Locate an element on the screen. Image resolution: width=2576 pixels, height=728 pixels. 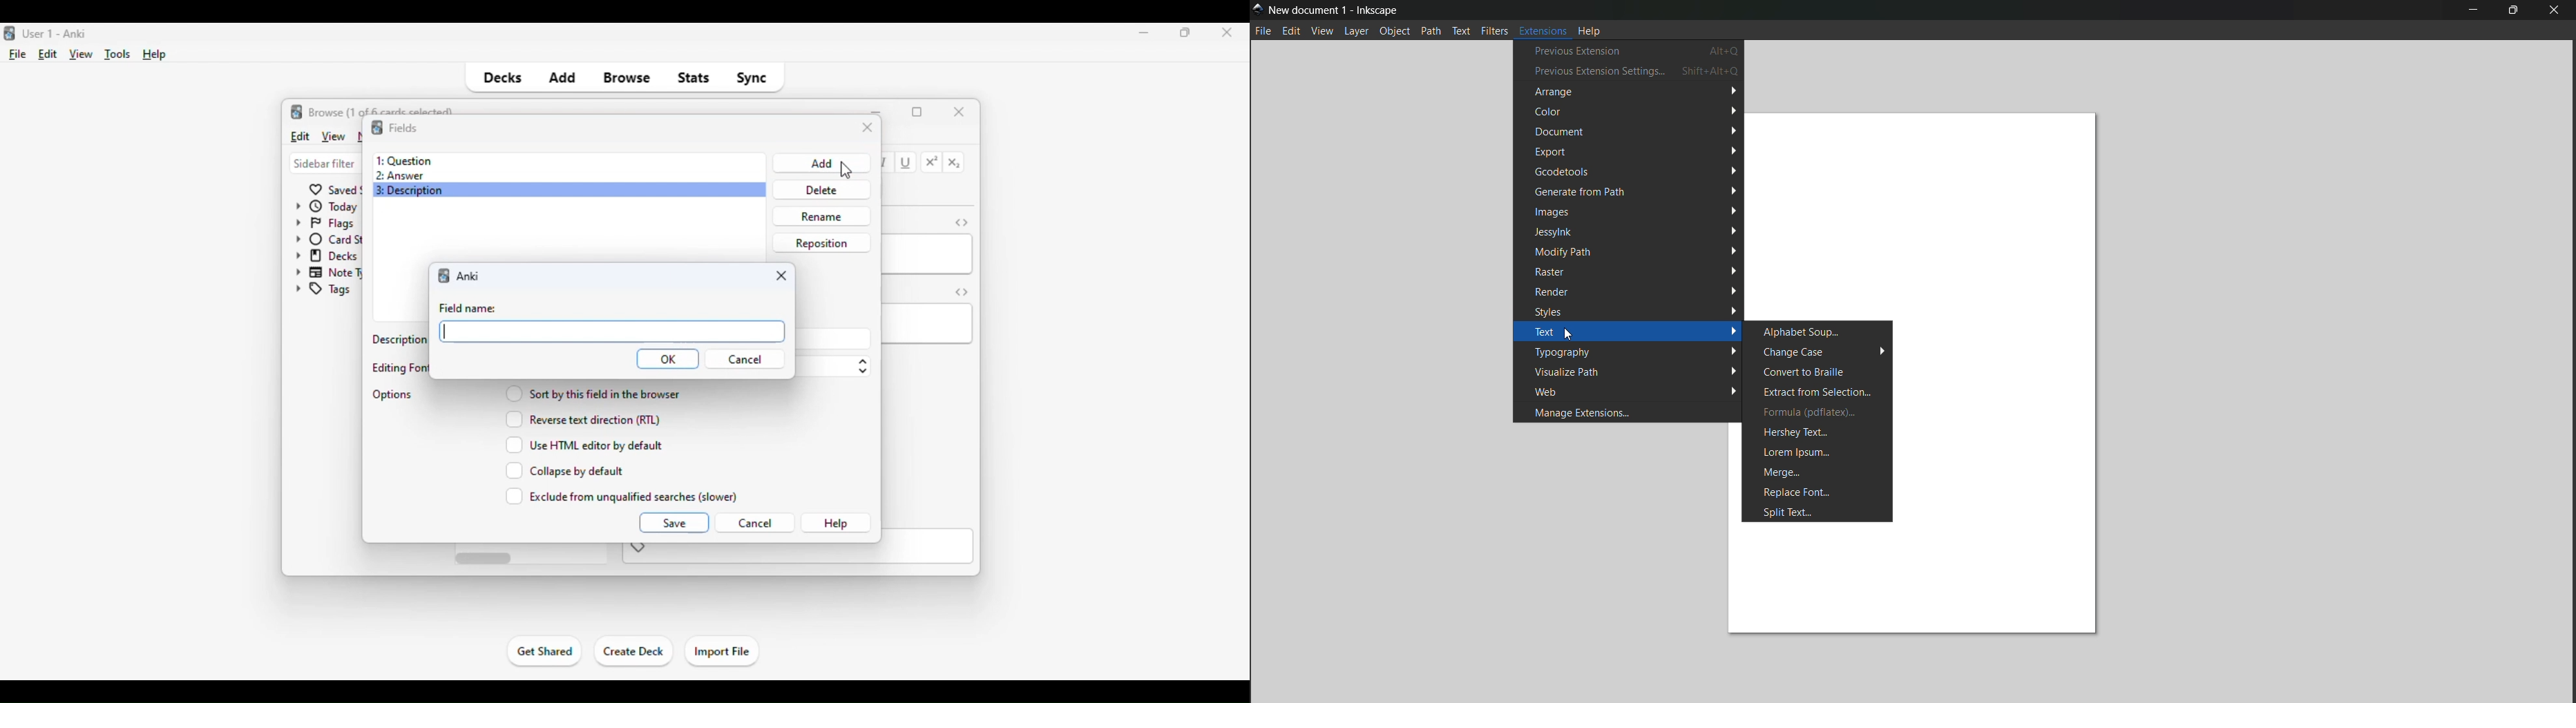
view is located at coordinates (333, 136).